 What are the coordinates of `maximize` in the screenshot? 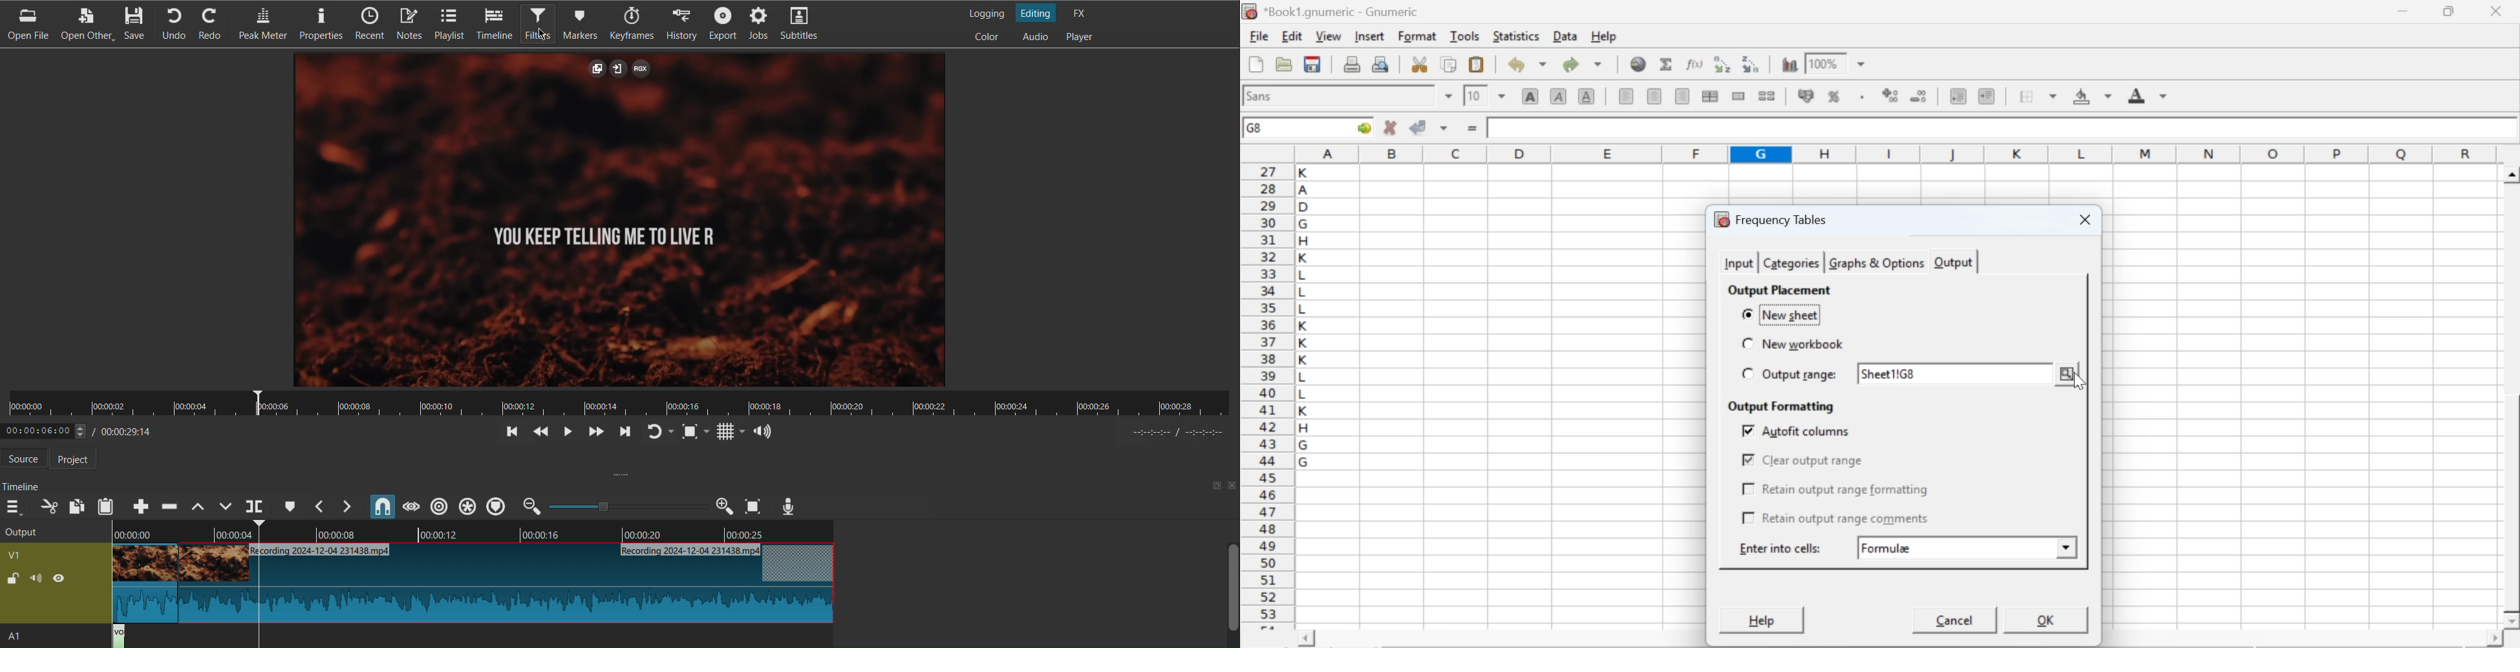 It's located at (1211, 485).